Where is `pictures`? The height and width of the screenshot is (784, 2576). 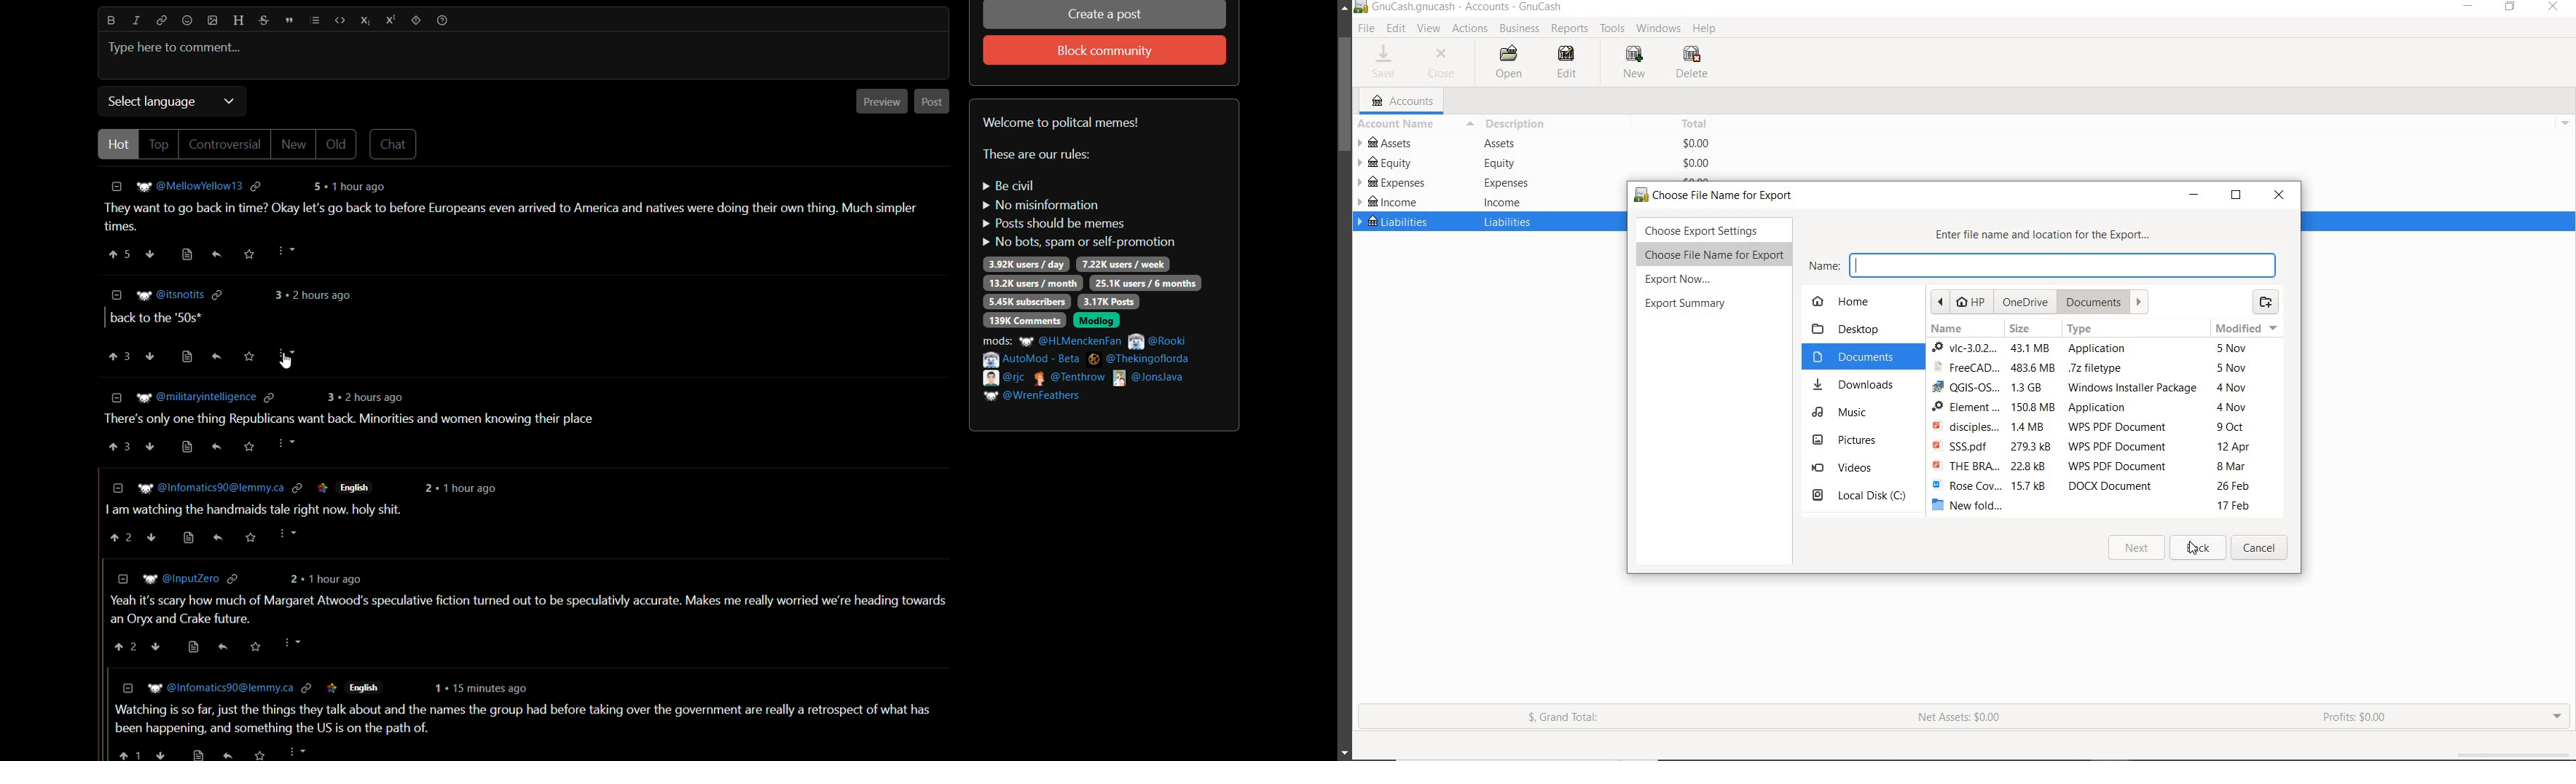 pictures is located at coordinates (1852, 440).